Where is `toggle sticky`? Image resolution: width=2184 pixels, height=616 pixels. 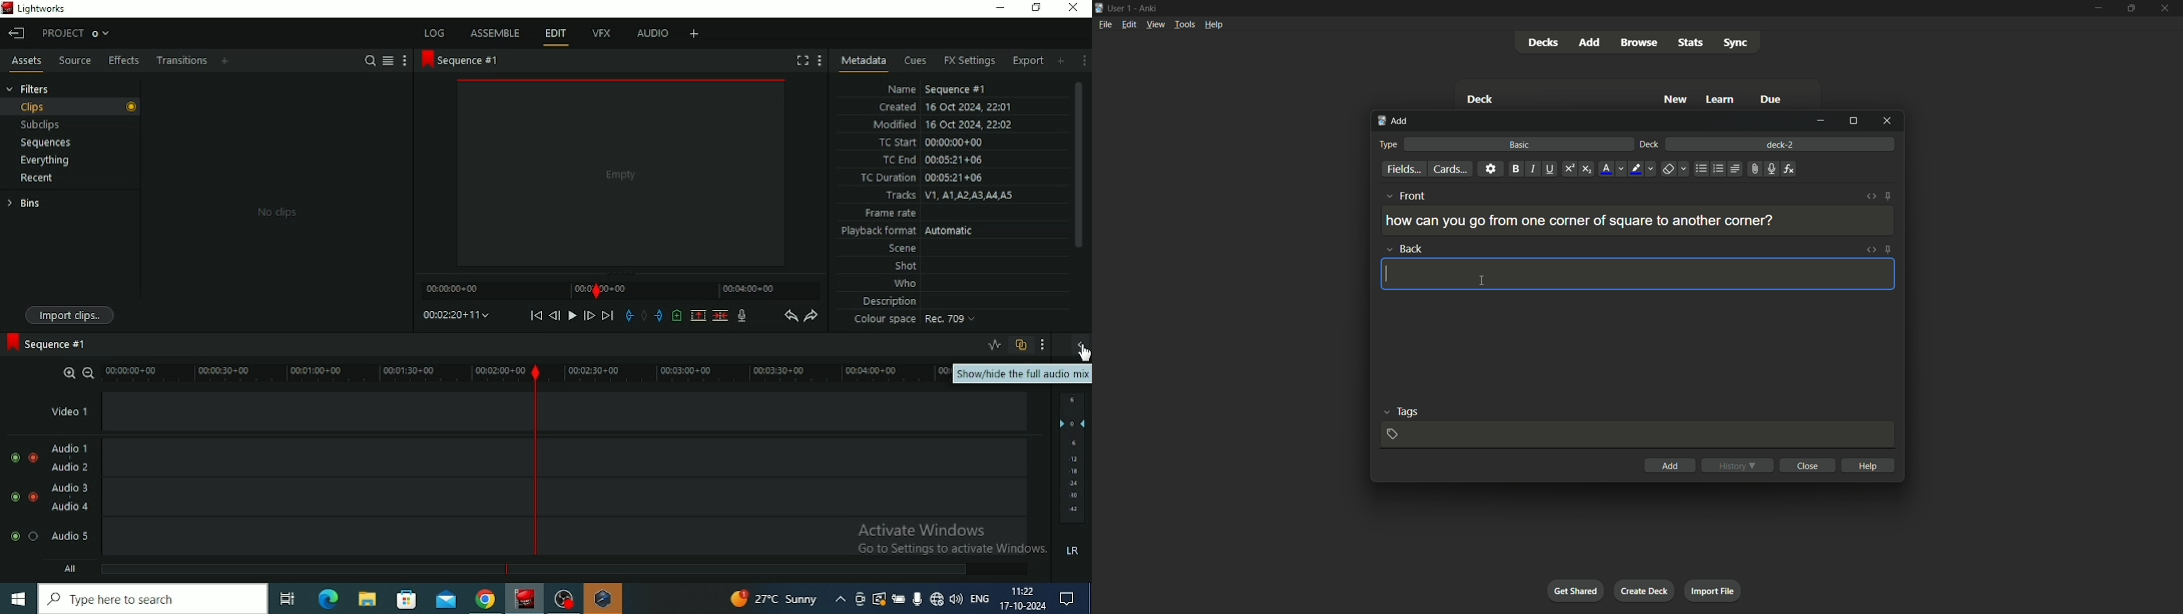
toggle sticky is located at coordinates (1888, 249).